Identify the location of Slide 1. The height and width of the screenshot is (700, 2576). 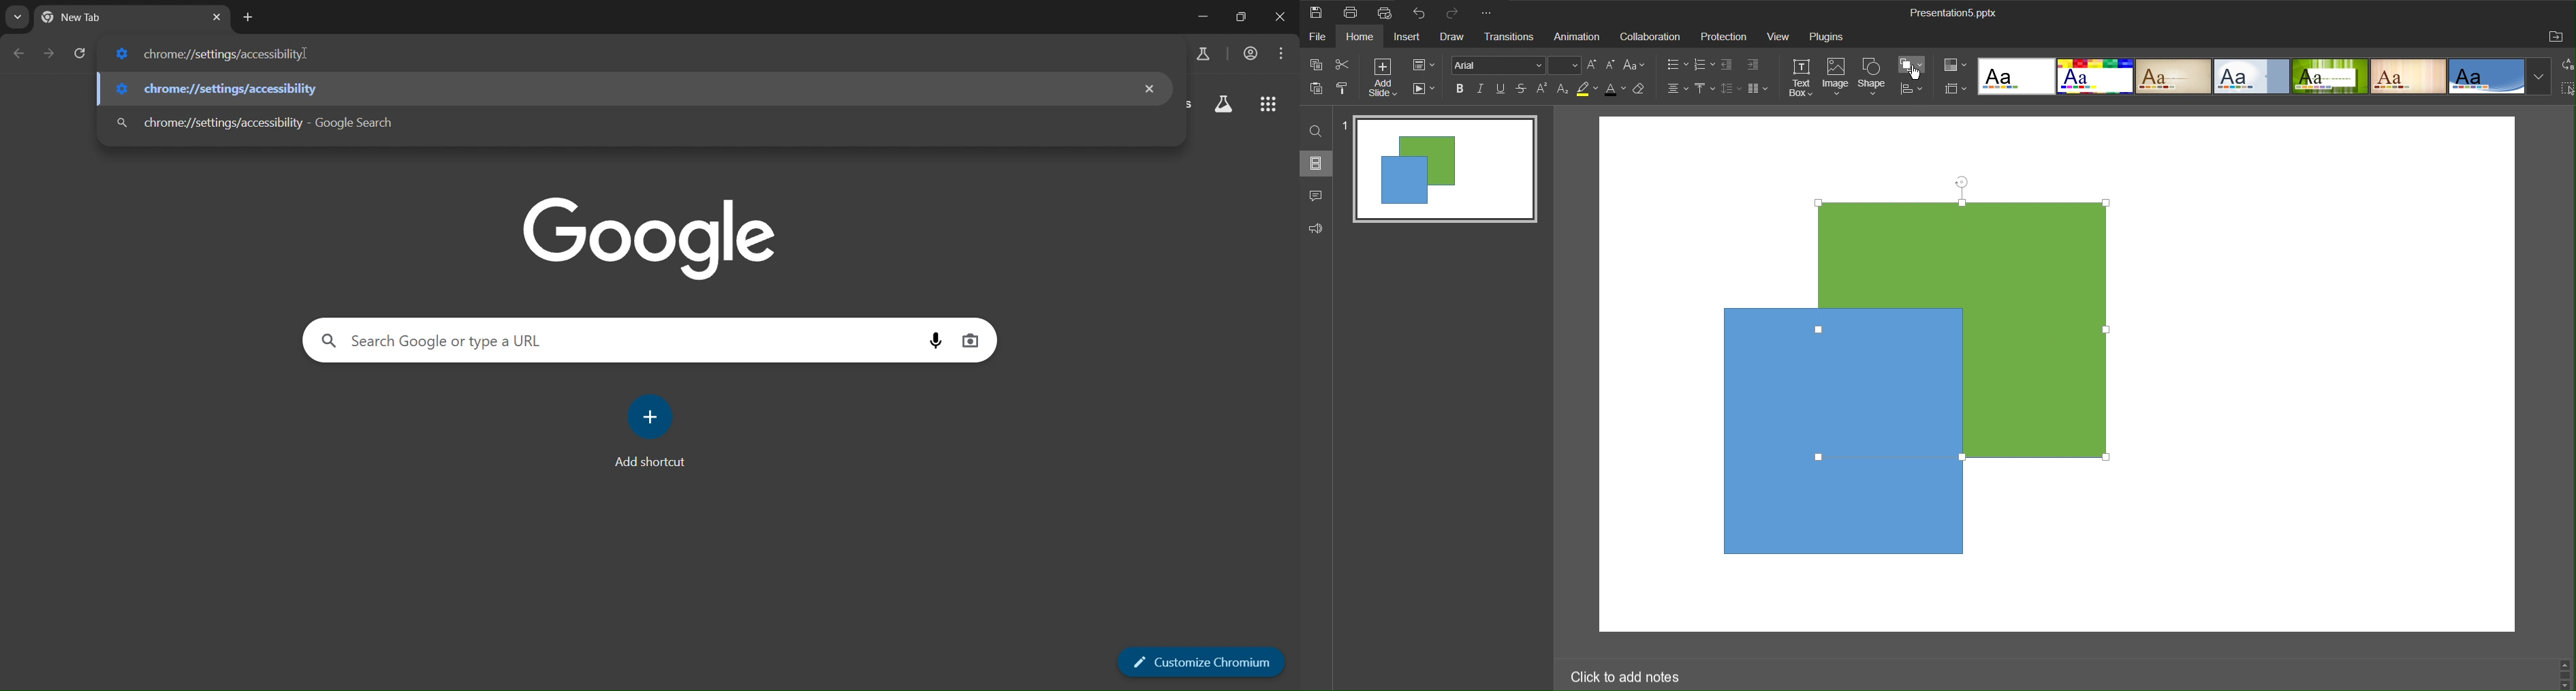
(1441, 166).